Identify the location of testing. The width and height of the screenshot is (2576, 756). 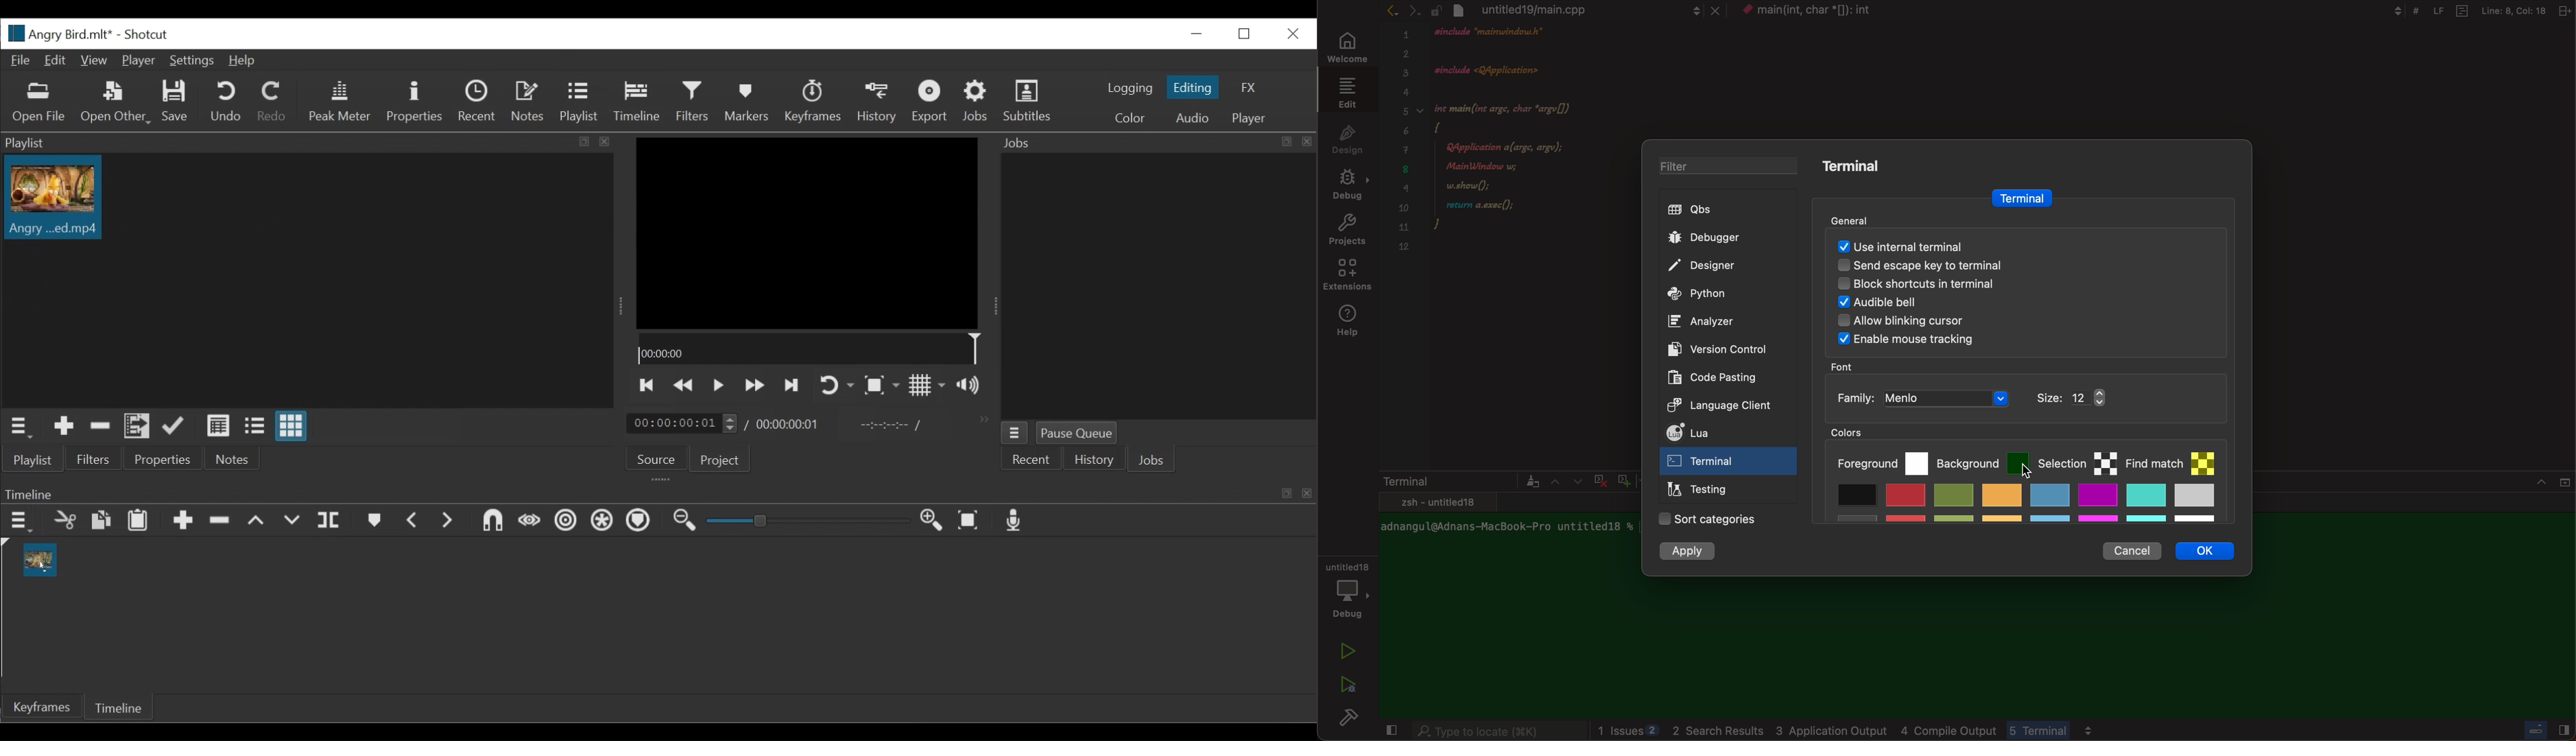
(1702, 491).